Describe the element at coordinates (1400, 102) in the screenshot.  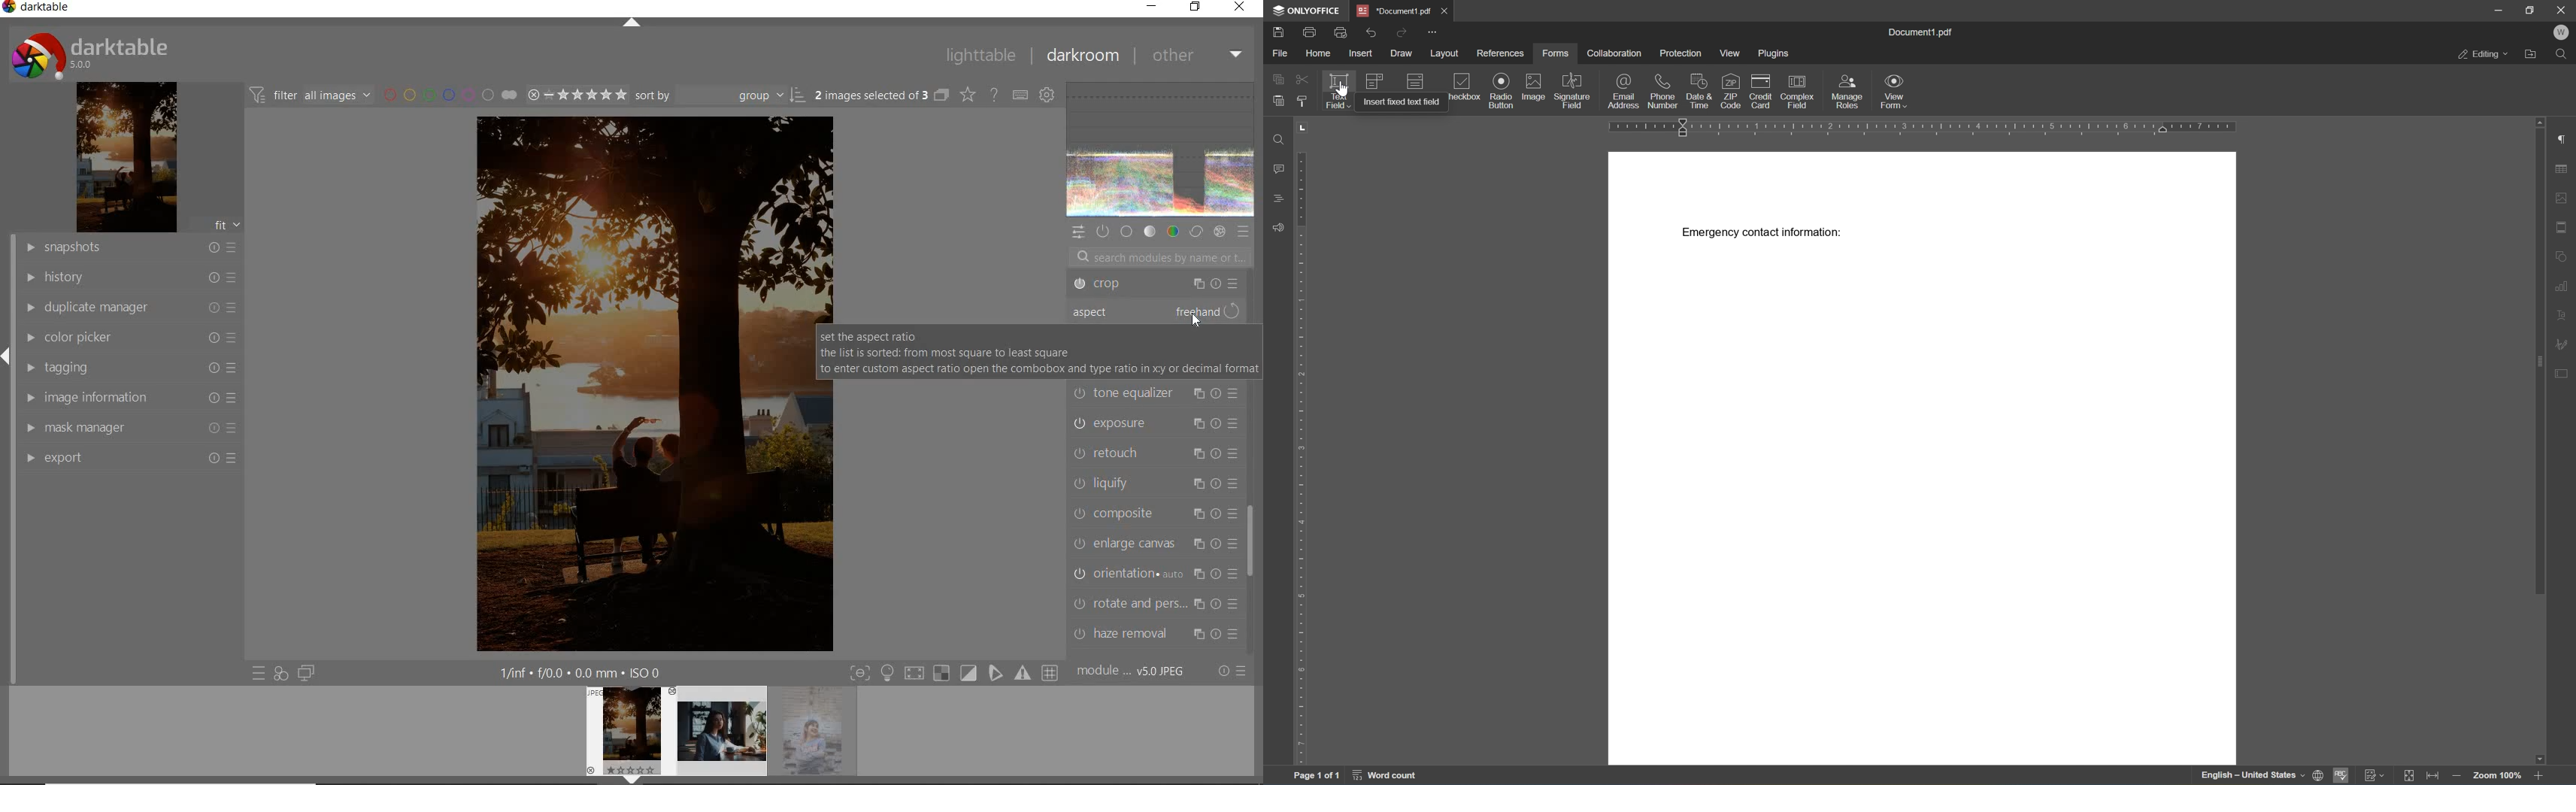
I see `insert fixed text field` at that location.